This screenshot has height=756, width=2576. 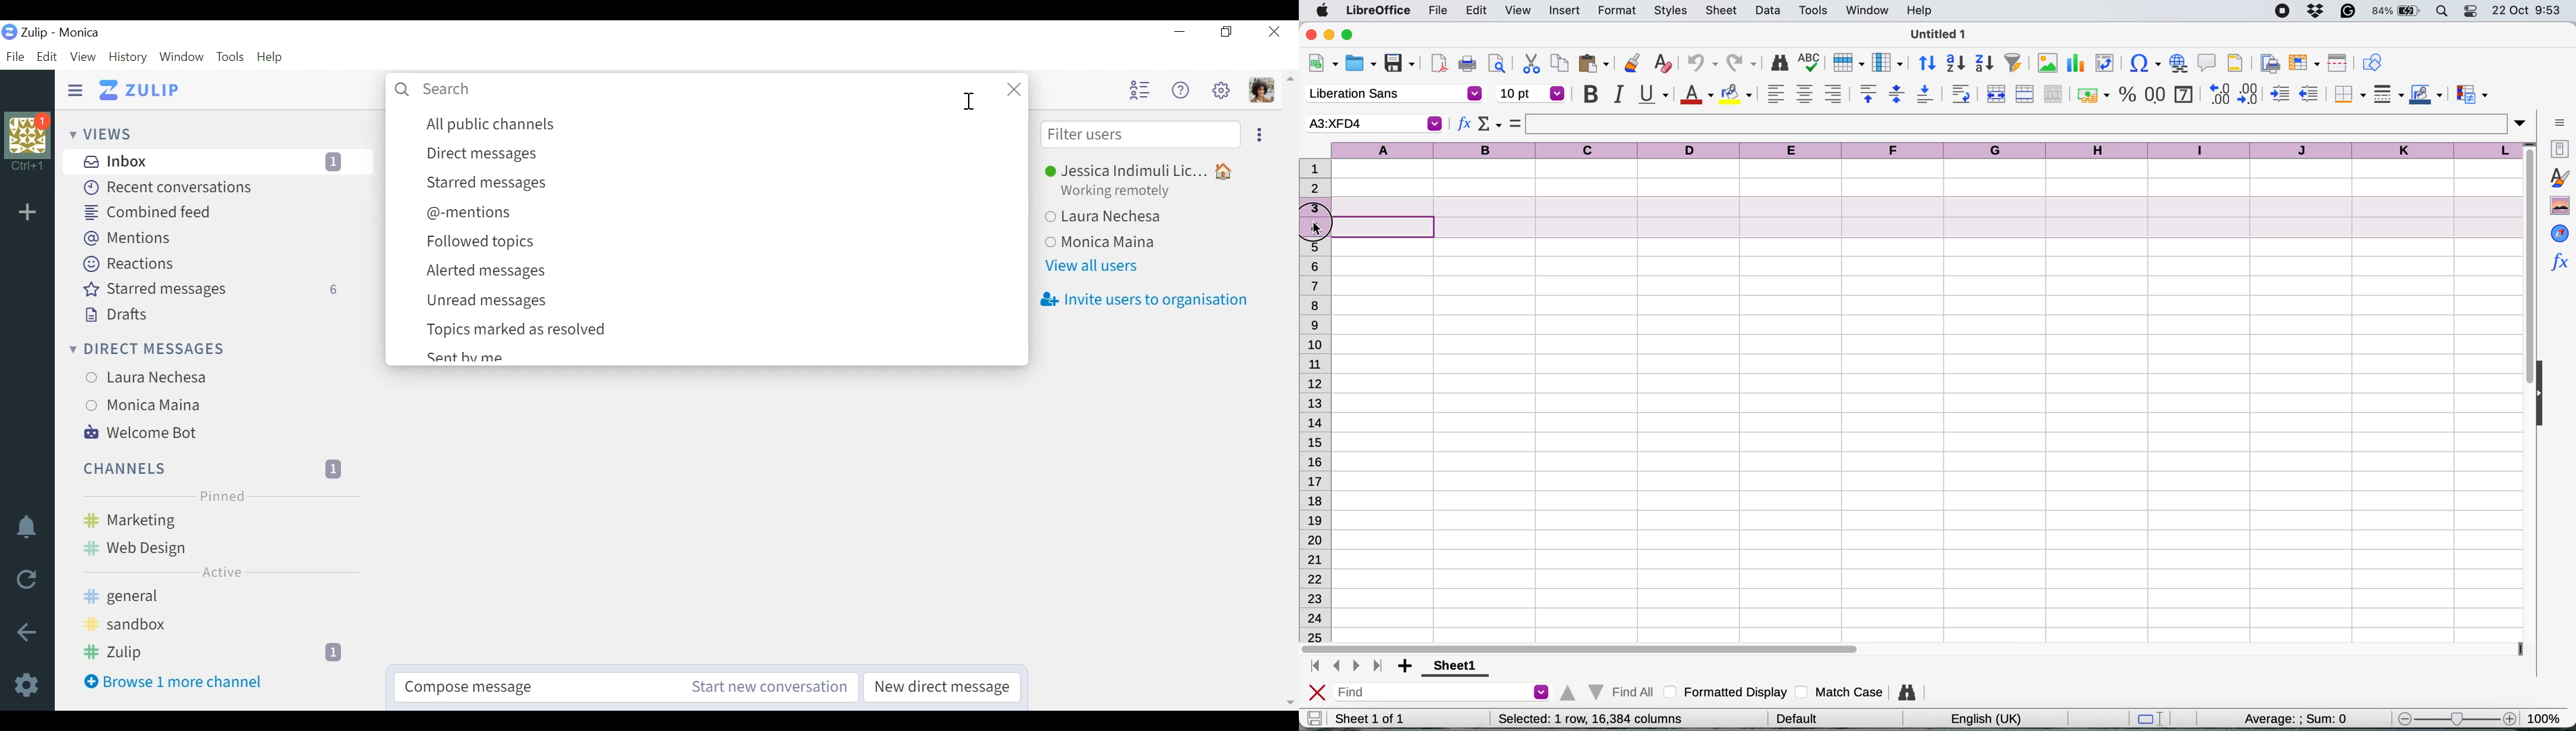 I want to click on fill colour, so click(x=1738, y=95).